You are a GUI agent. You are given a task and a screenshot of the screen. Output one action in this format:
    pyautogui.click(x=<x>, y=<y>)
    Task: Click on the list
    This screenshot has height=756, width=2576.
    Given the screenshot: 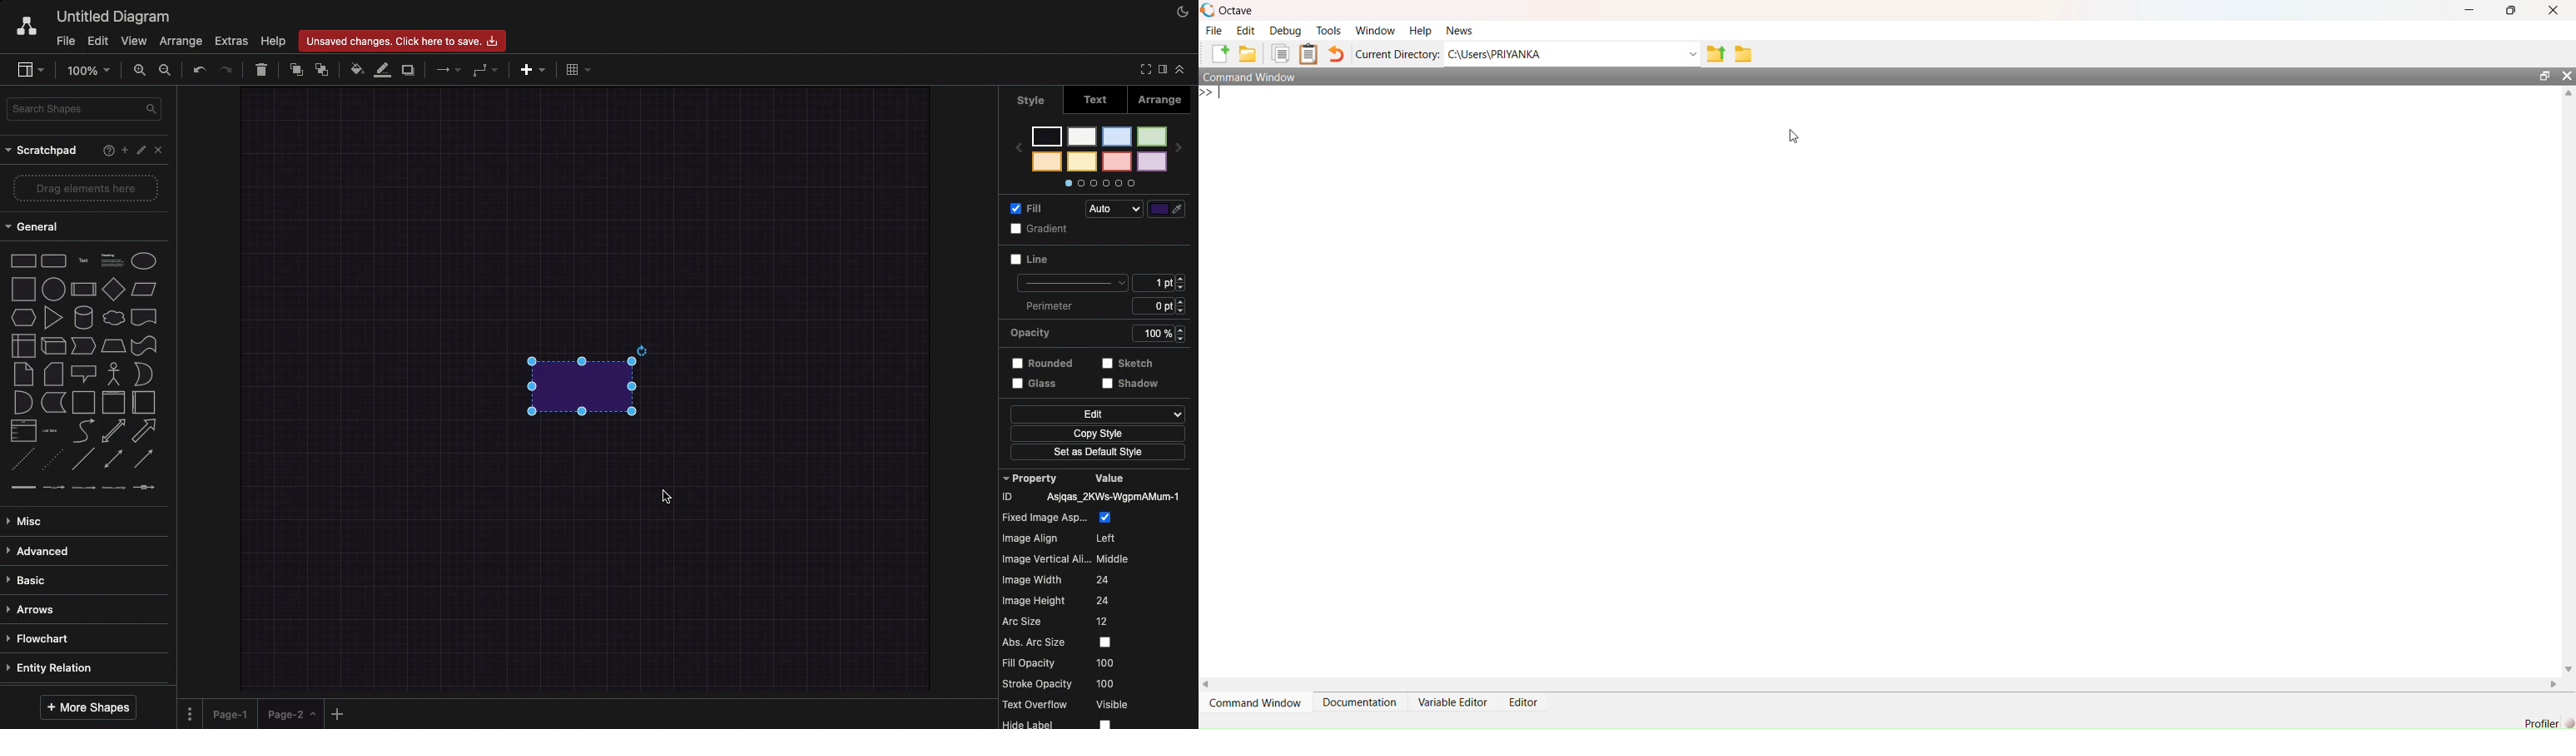 What is the action you would take?
    pyautogui.click(x=21, y=431)
    